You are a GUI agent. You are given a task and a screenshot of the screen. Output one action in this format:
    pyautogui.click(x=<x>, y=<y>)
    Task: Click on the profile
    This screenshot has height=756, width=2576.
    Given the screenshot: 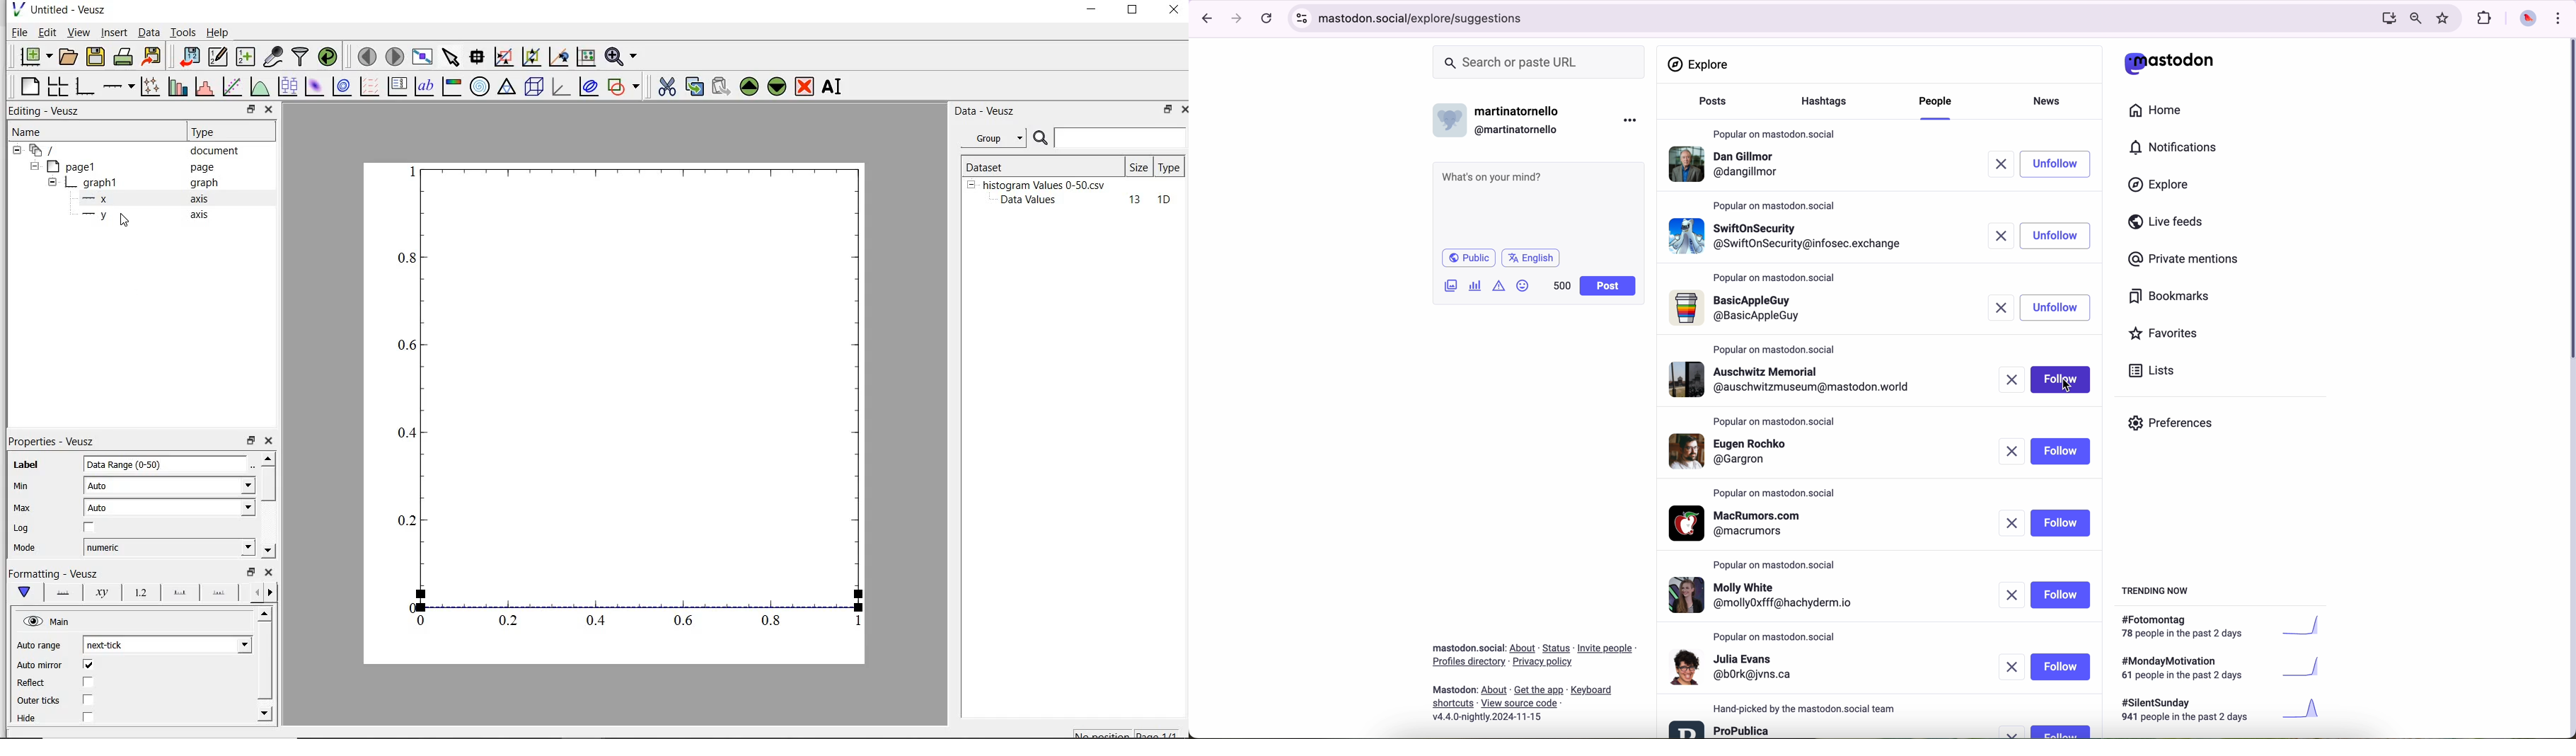 What is the action you would take?
    pyautogui.click(x=1742, y=450)
    